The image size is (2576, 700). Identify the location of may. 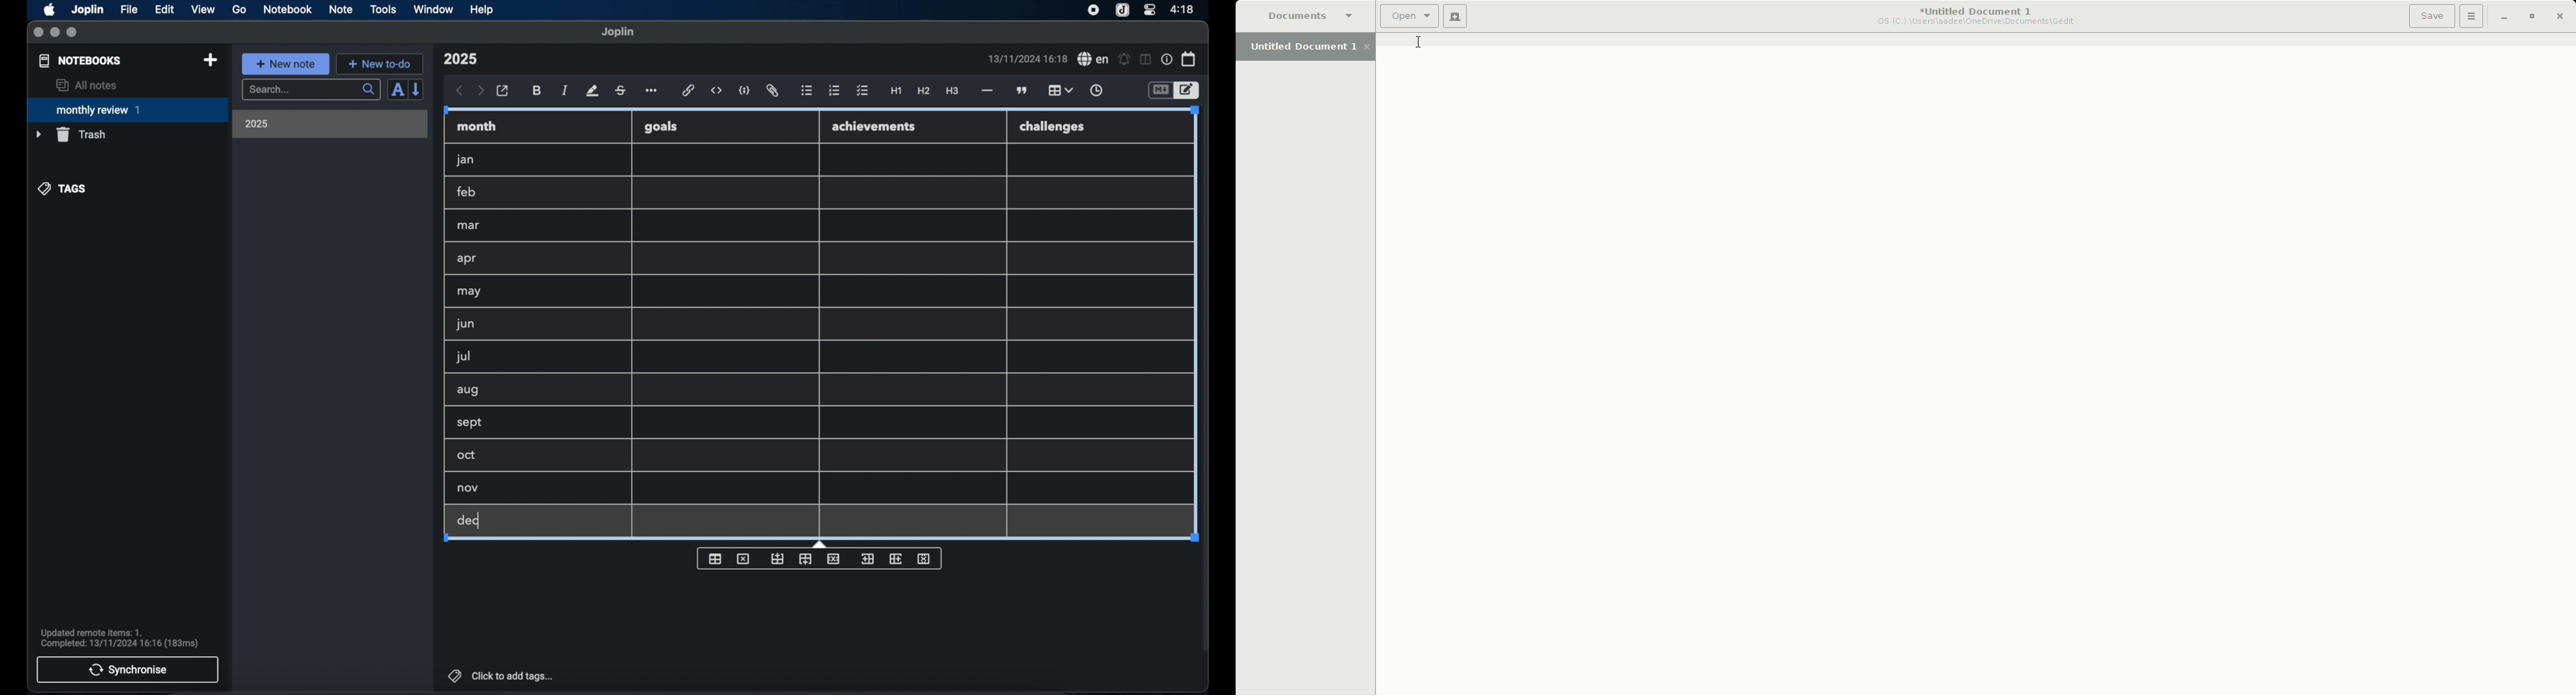
(469, 292).